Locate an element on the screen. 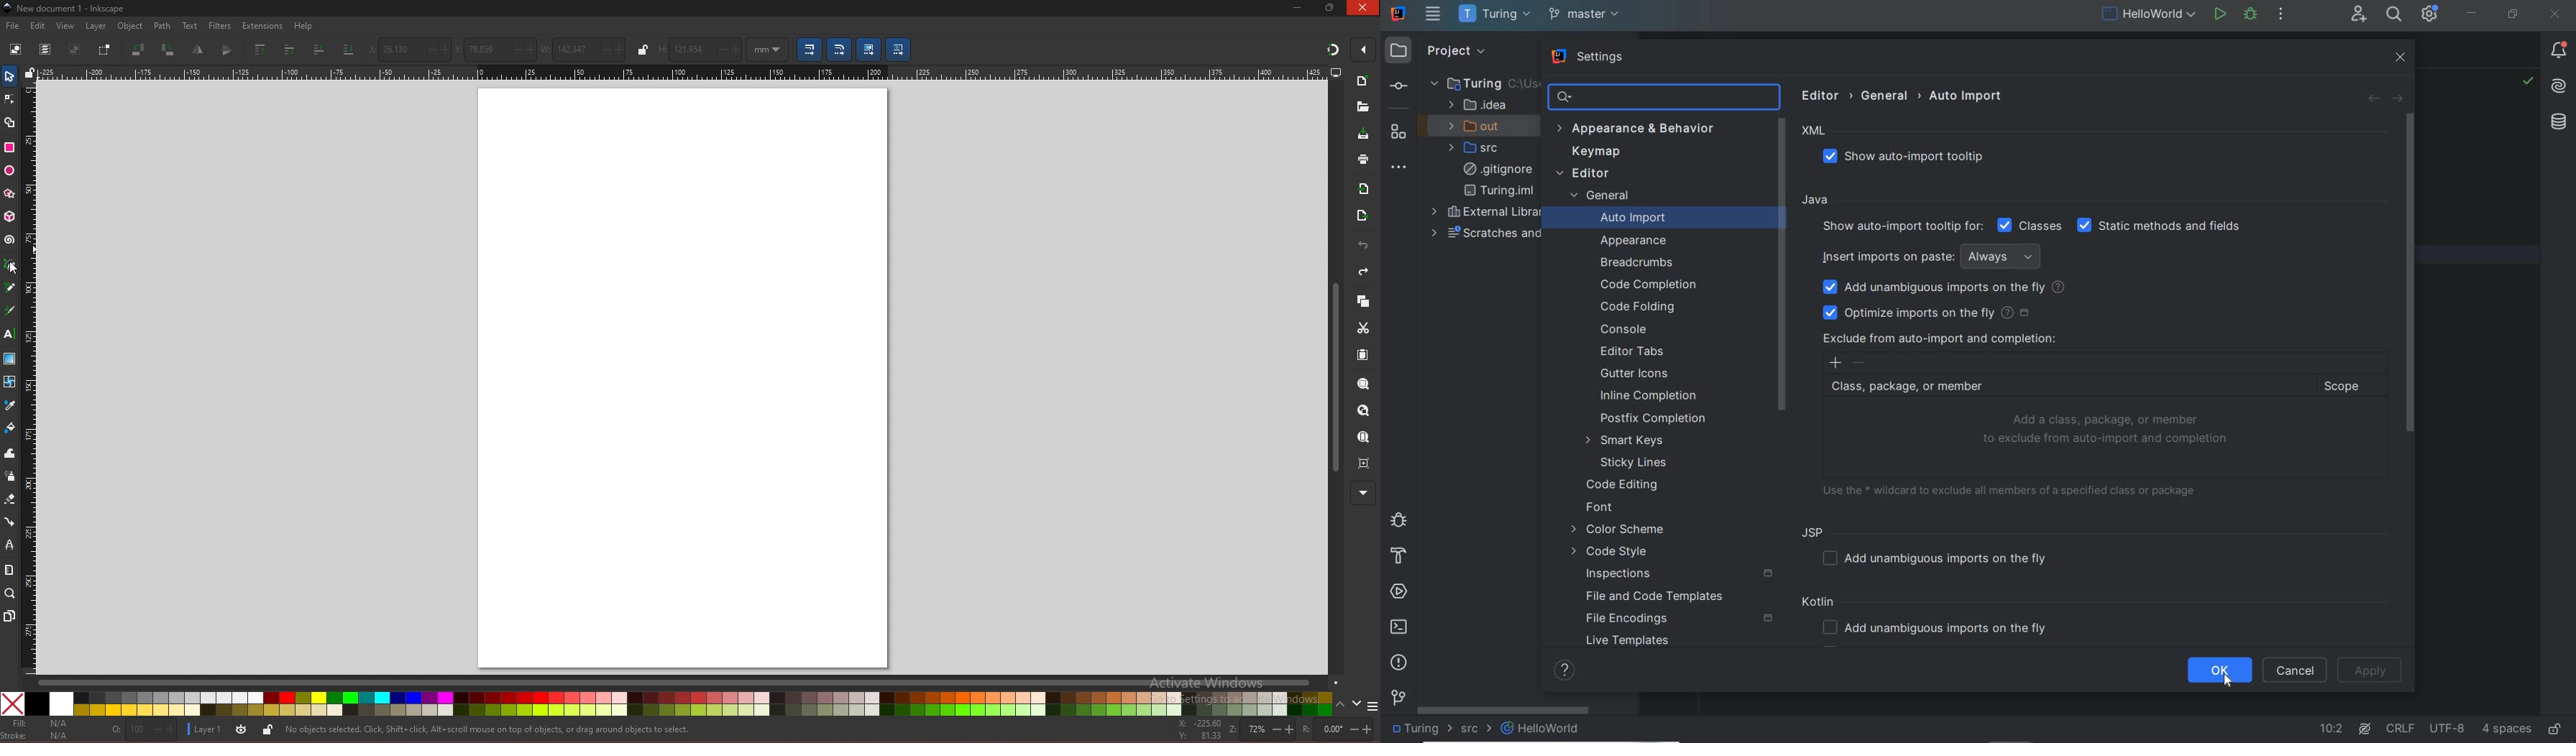 The width and height of the screenshot is (2576, 756). print is located at coordinates (1363, 159).